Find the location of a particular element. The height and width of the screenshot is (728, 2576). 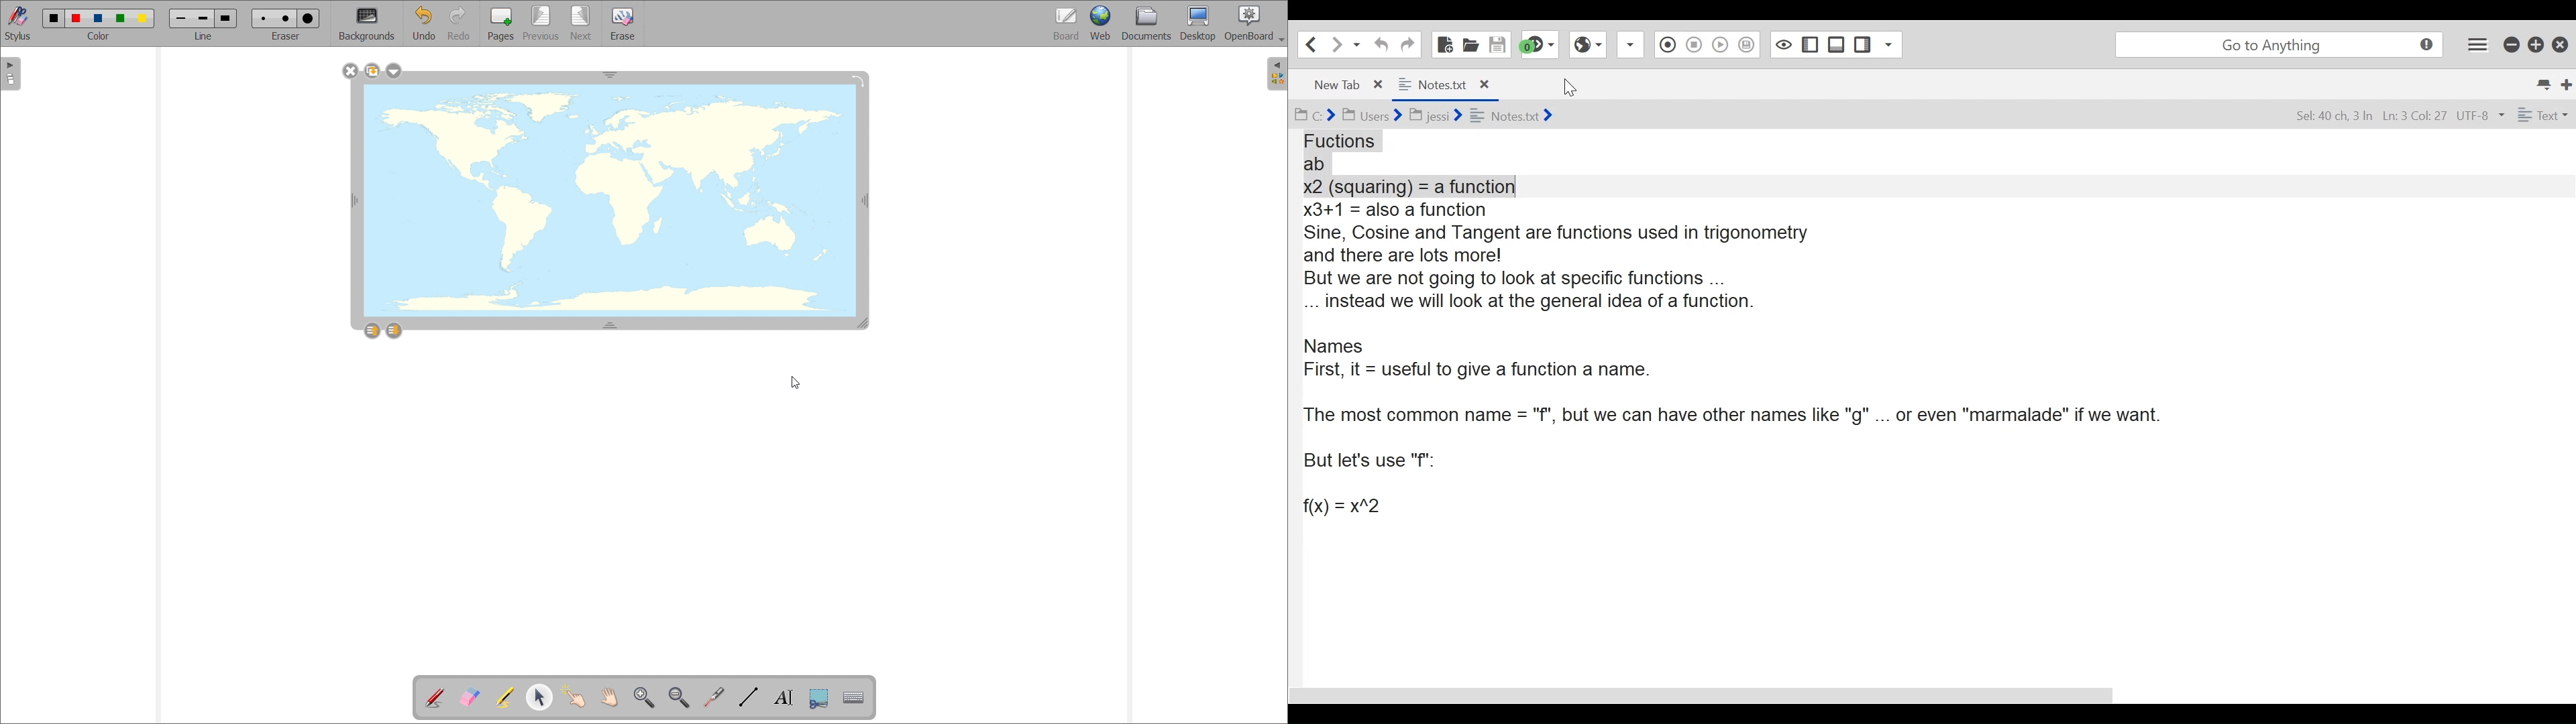

select and modify object is located at coordinates (539, 698).